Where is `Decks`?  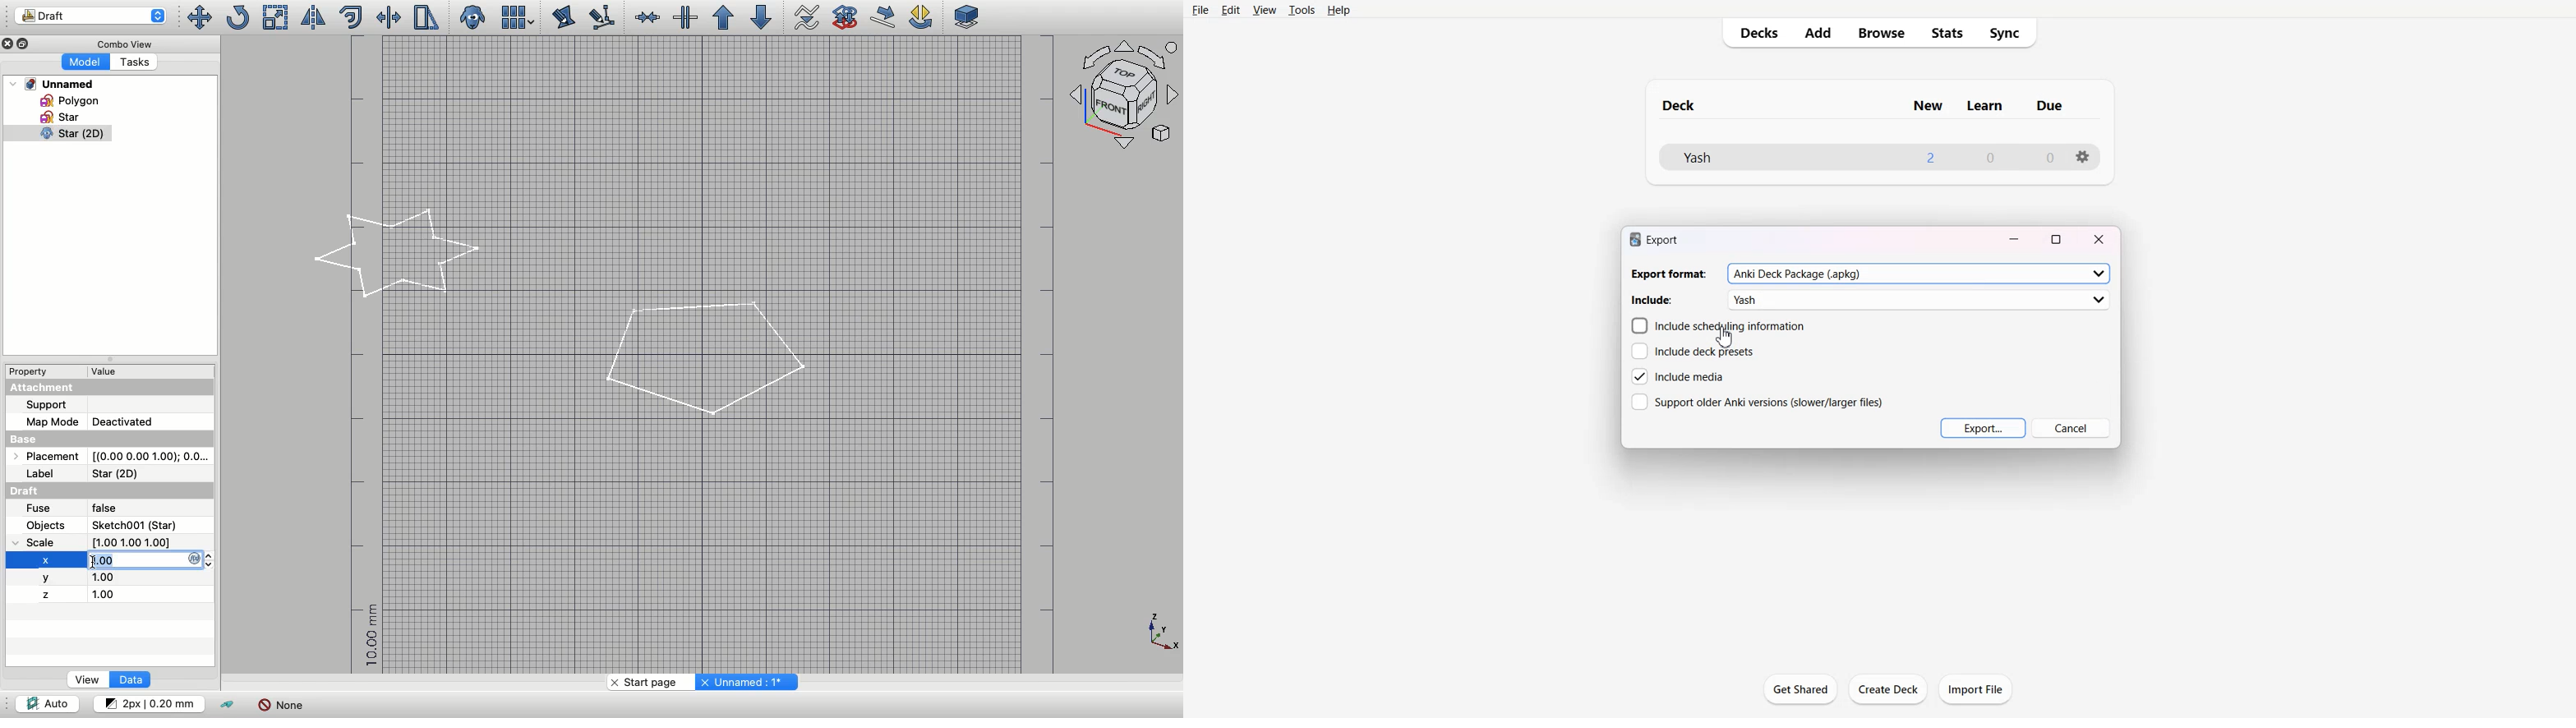 Decks is located at coordinates (1756, 33).